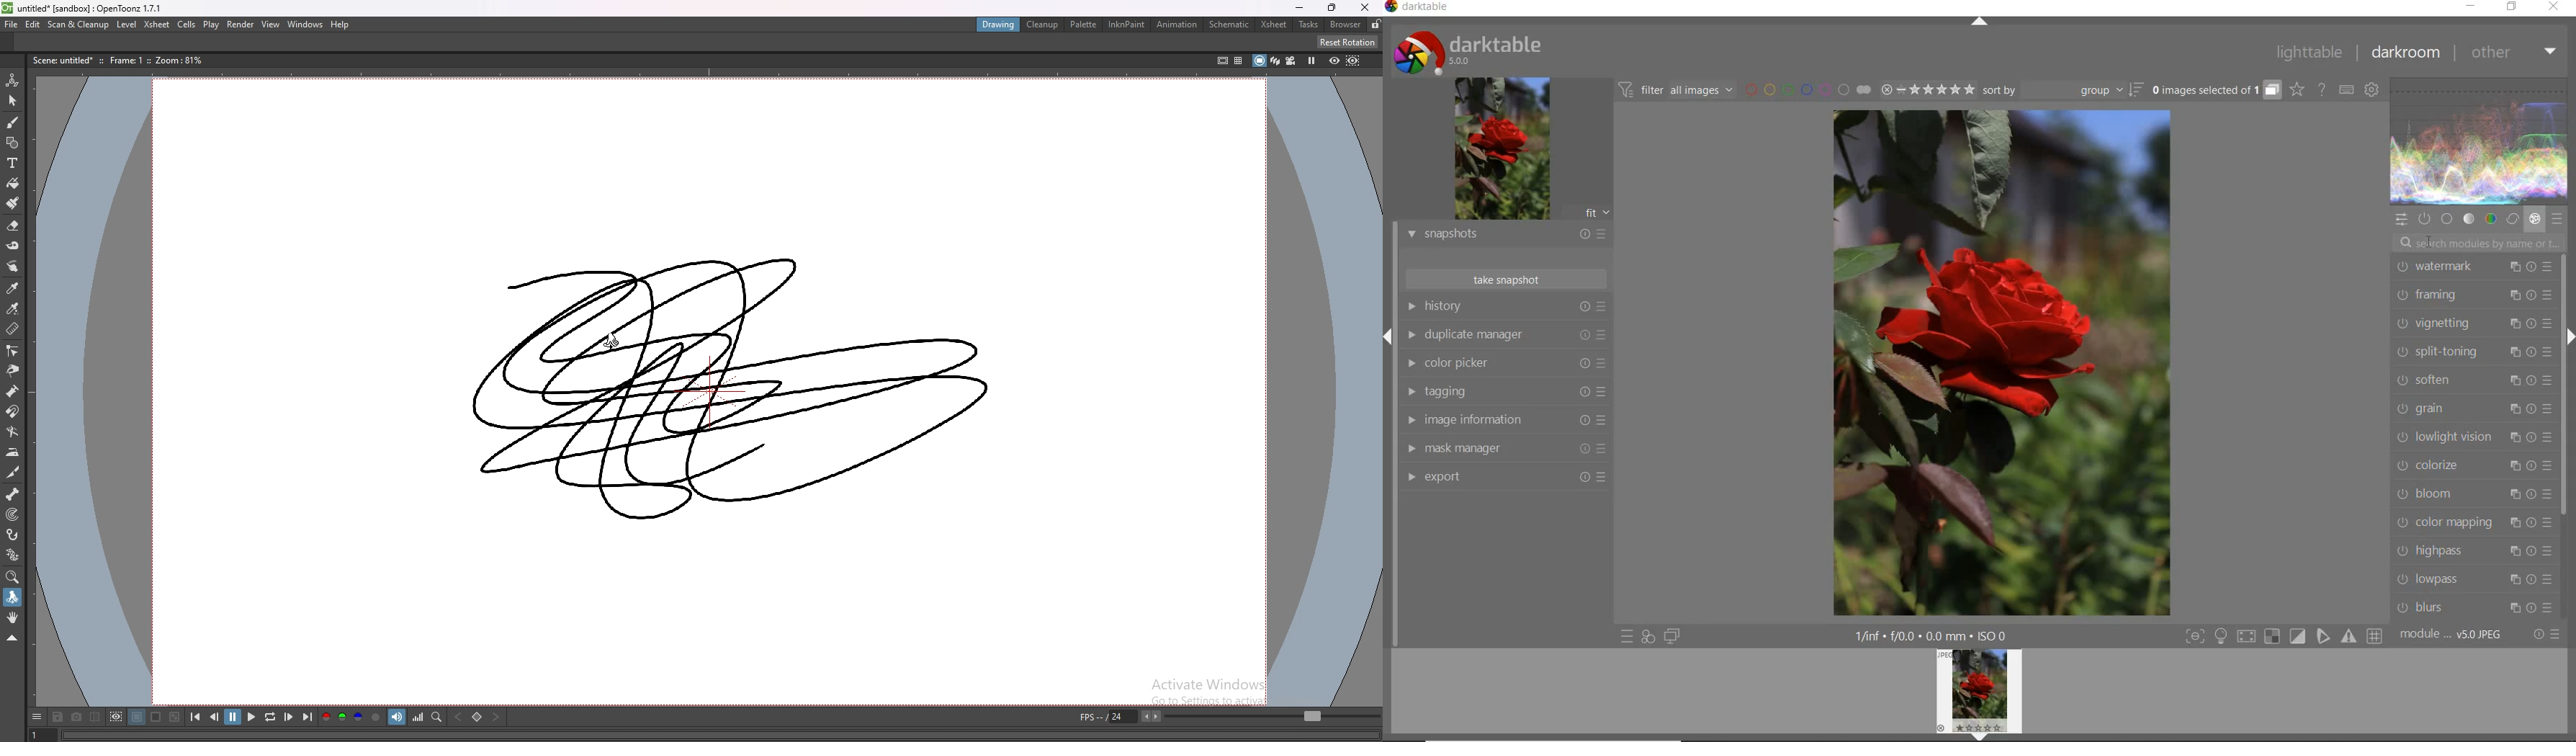 The height and width of the screenshot is (756, 2576). Describe the element at coordinates (156, 718) in the screenshot. I see `white background` at that location.